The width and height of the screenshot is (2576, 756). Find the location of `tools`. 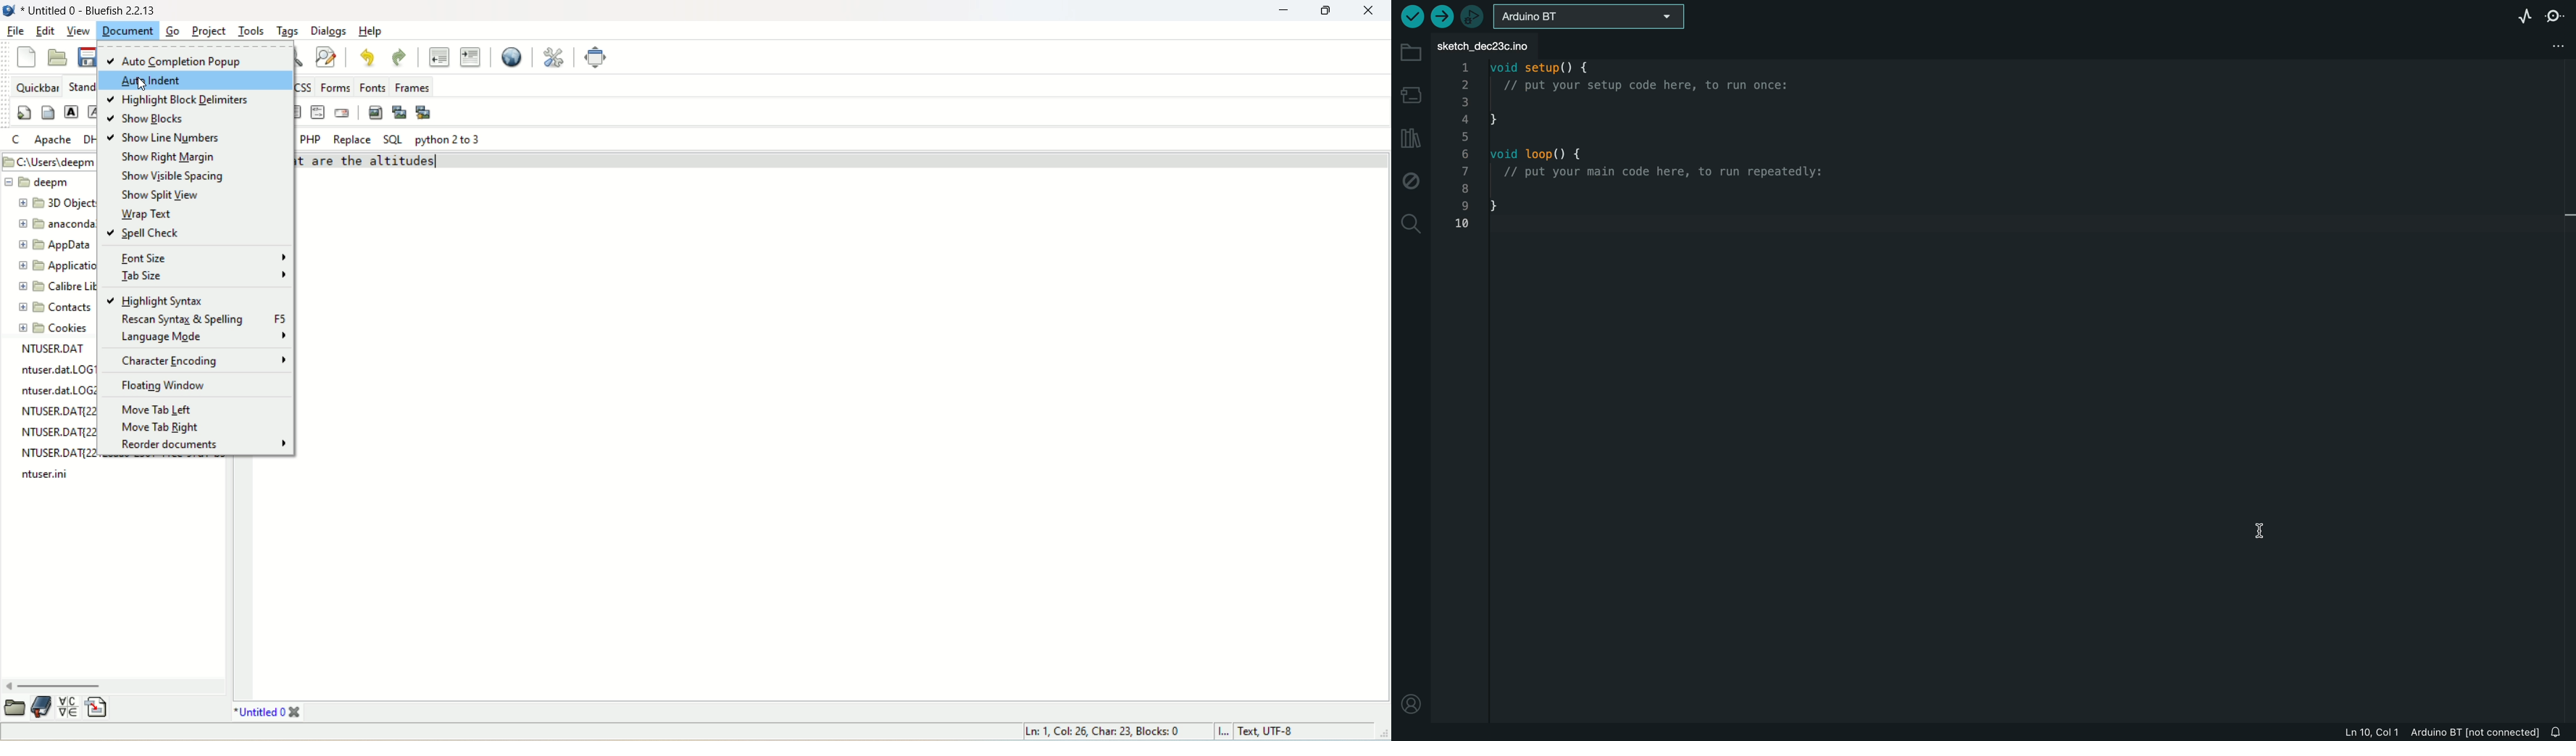

tools is located at coordinates (252, 31).